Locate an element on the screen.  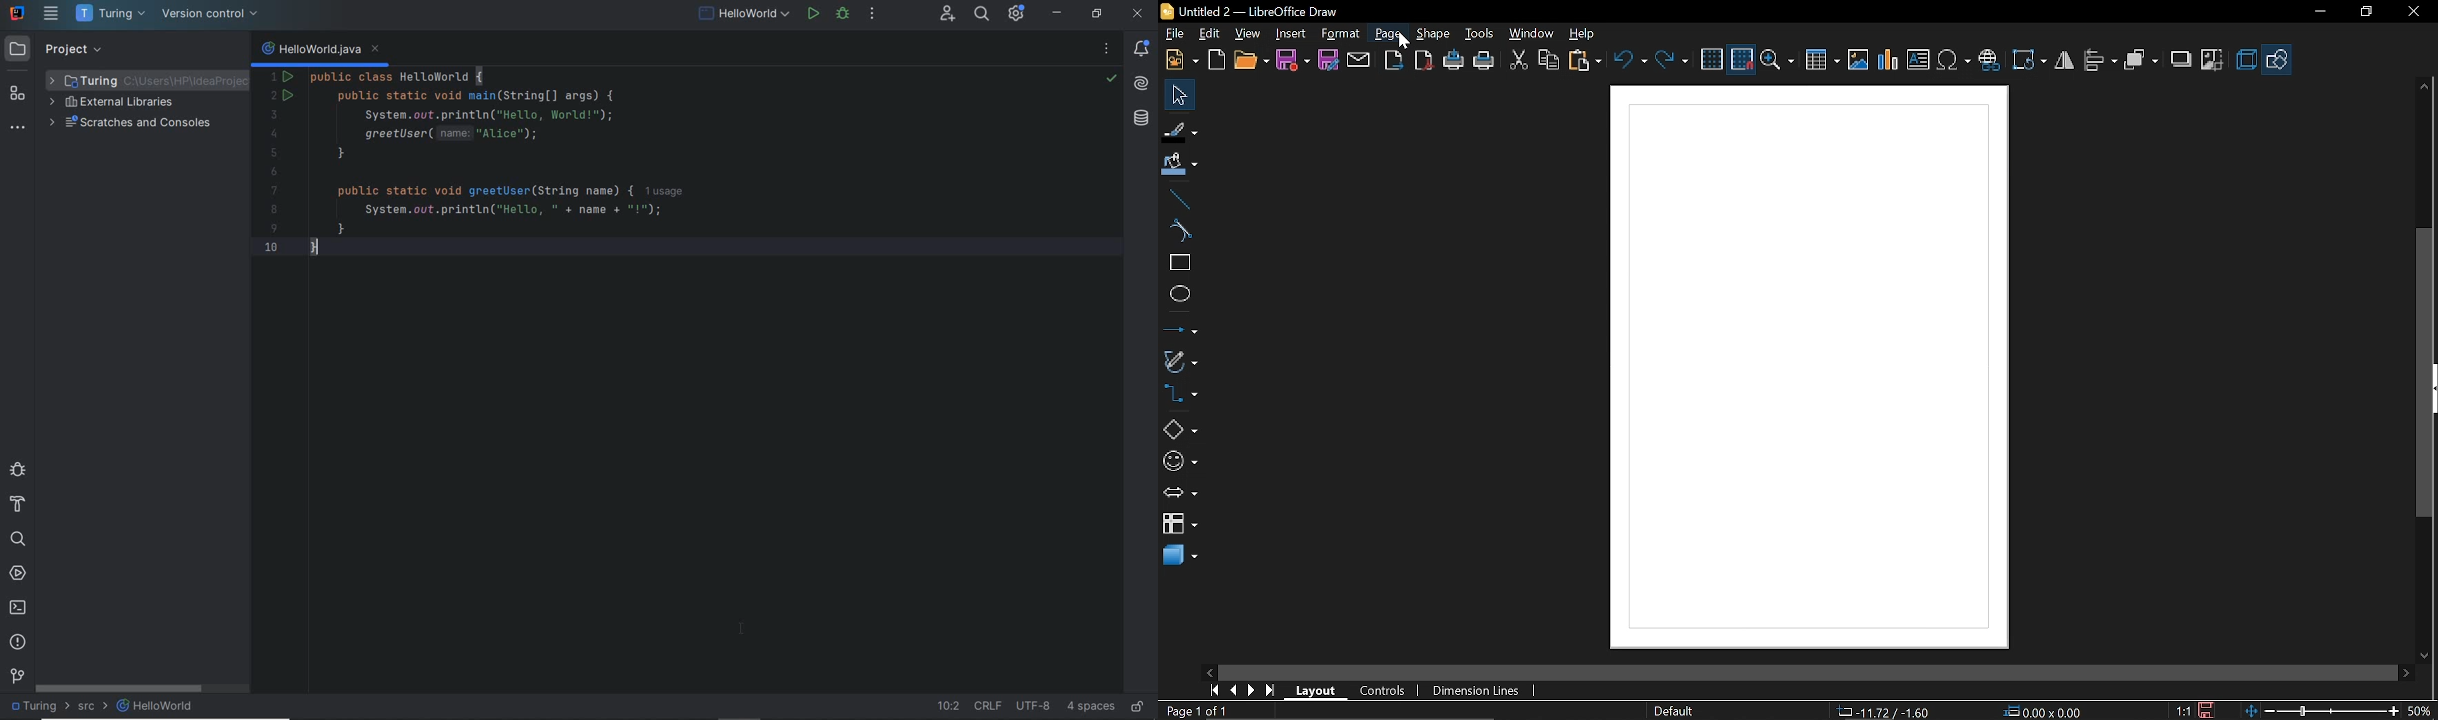
3d effects is located at coordinates (2246, 60).